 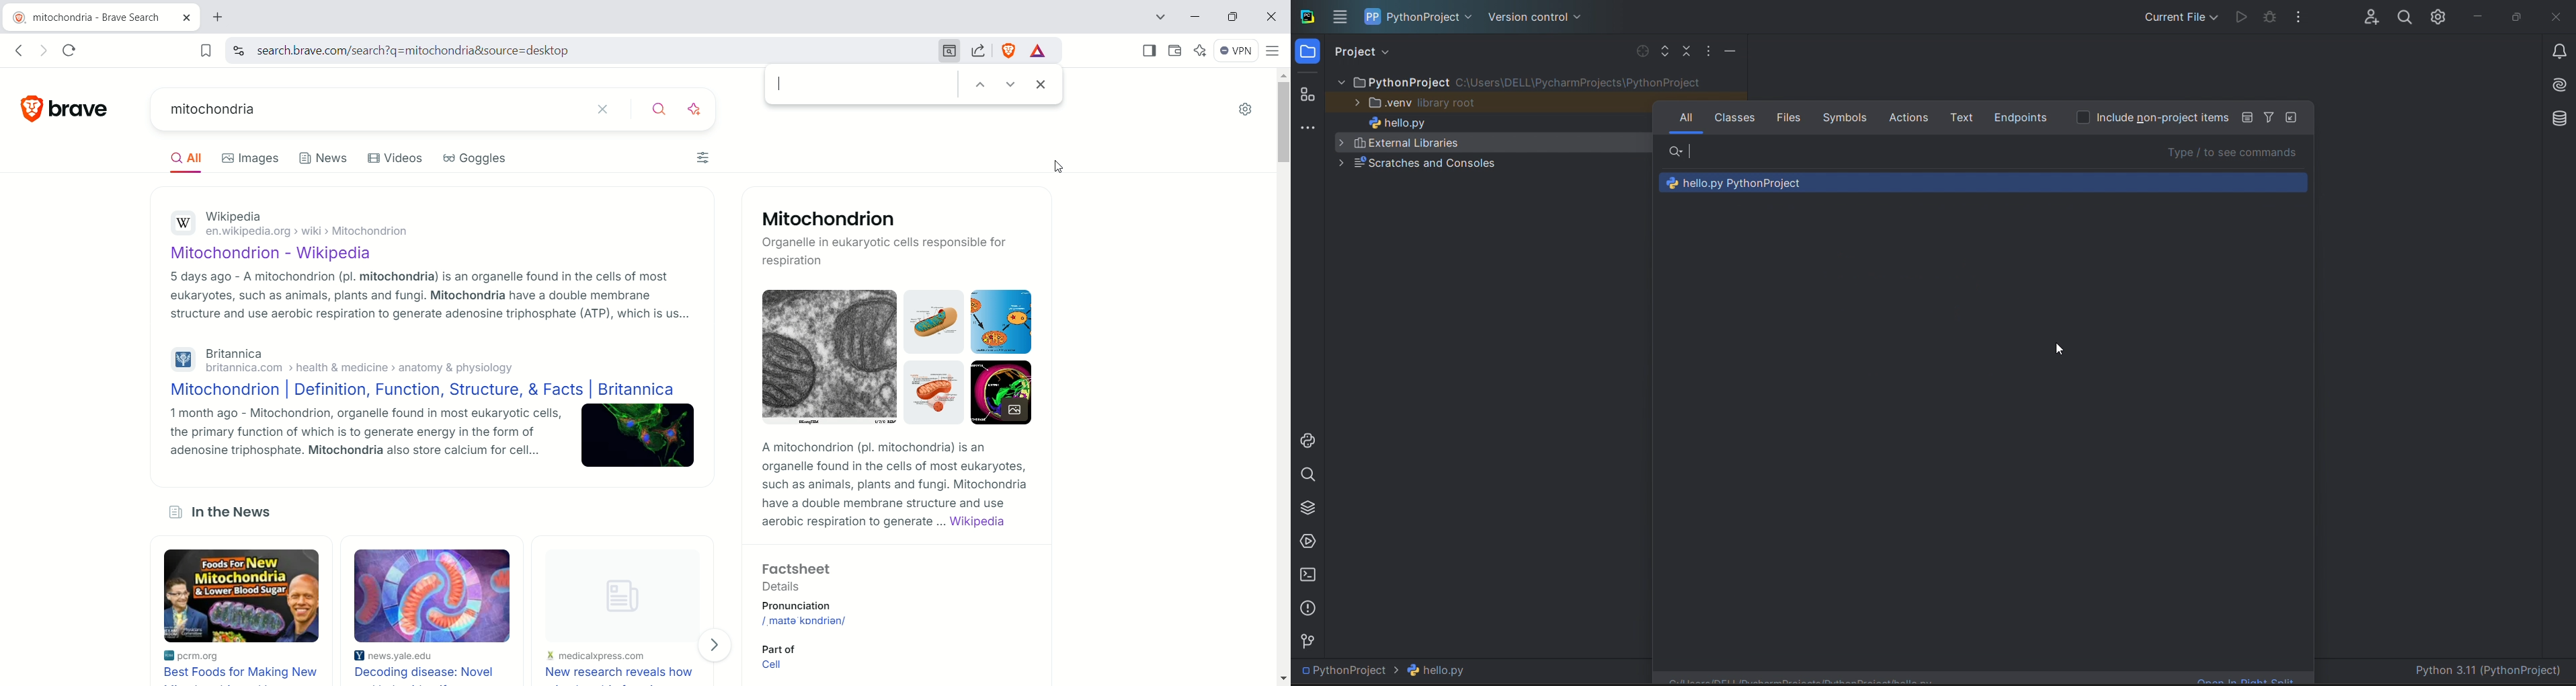 I want to click on minimize, so click(x=1730, y=50).